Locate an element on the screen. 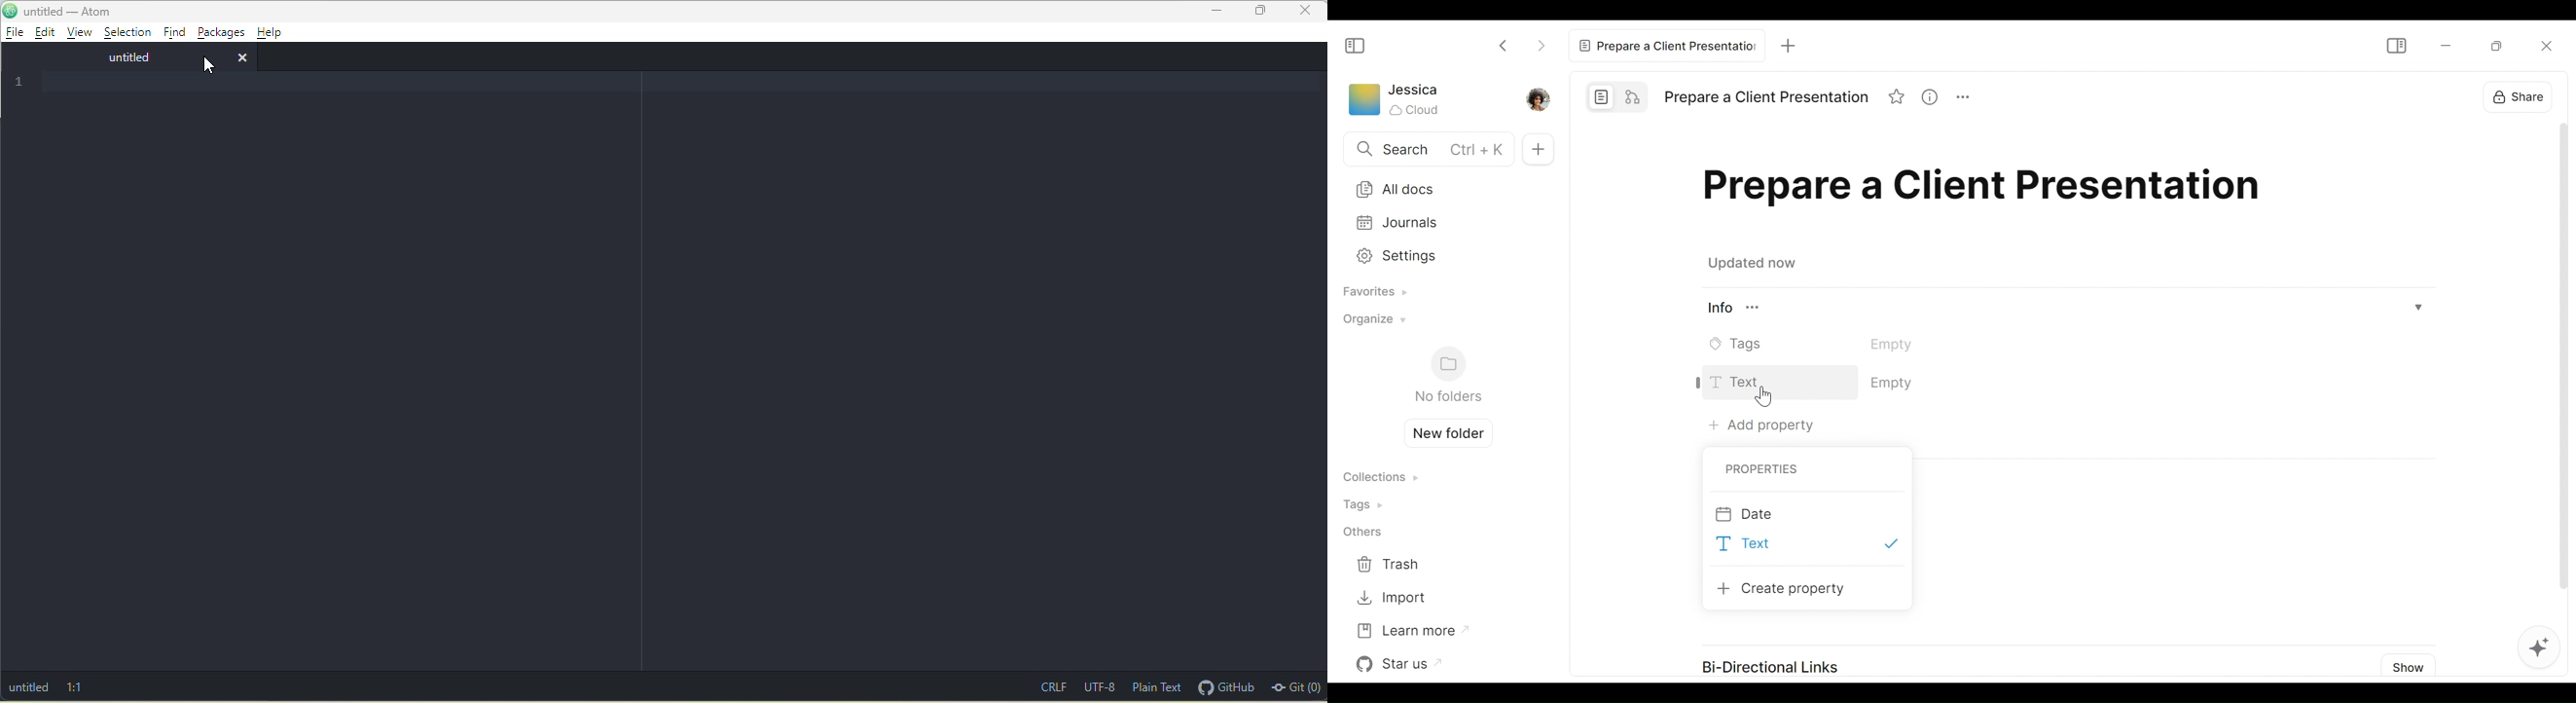 Image resolution: width=2576 pixels, height=728 pixels. Journals is located at coordinates (1439, 223).